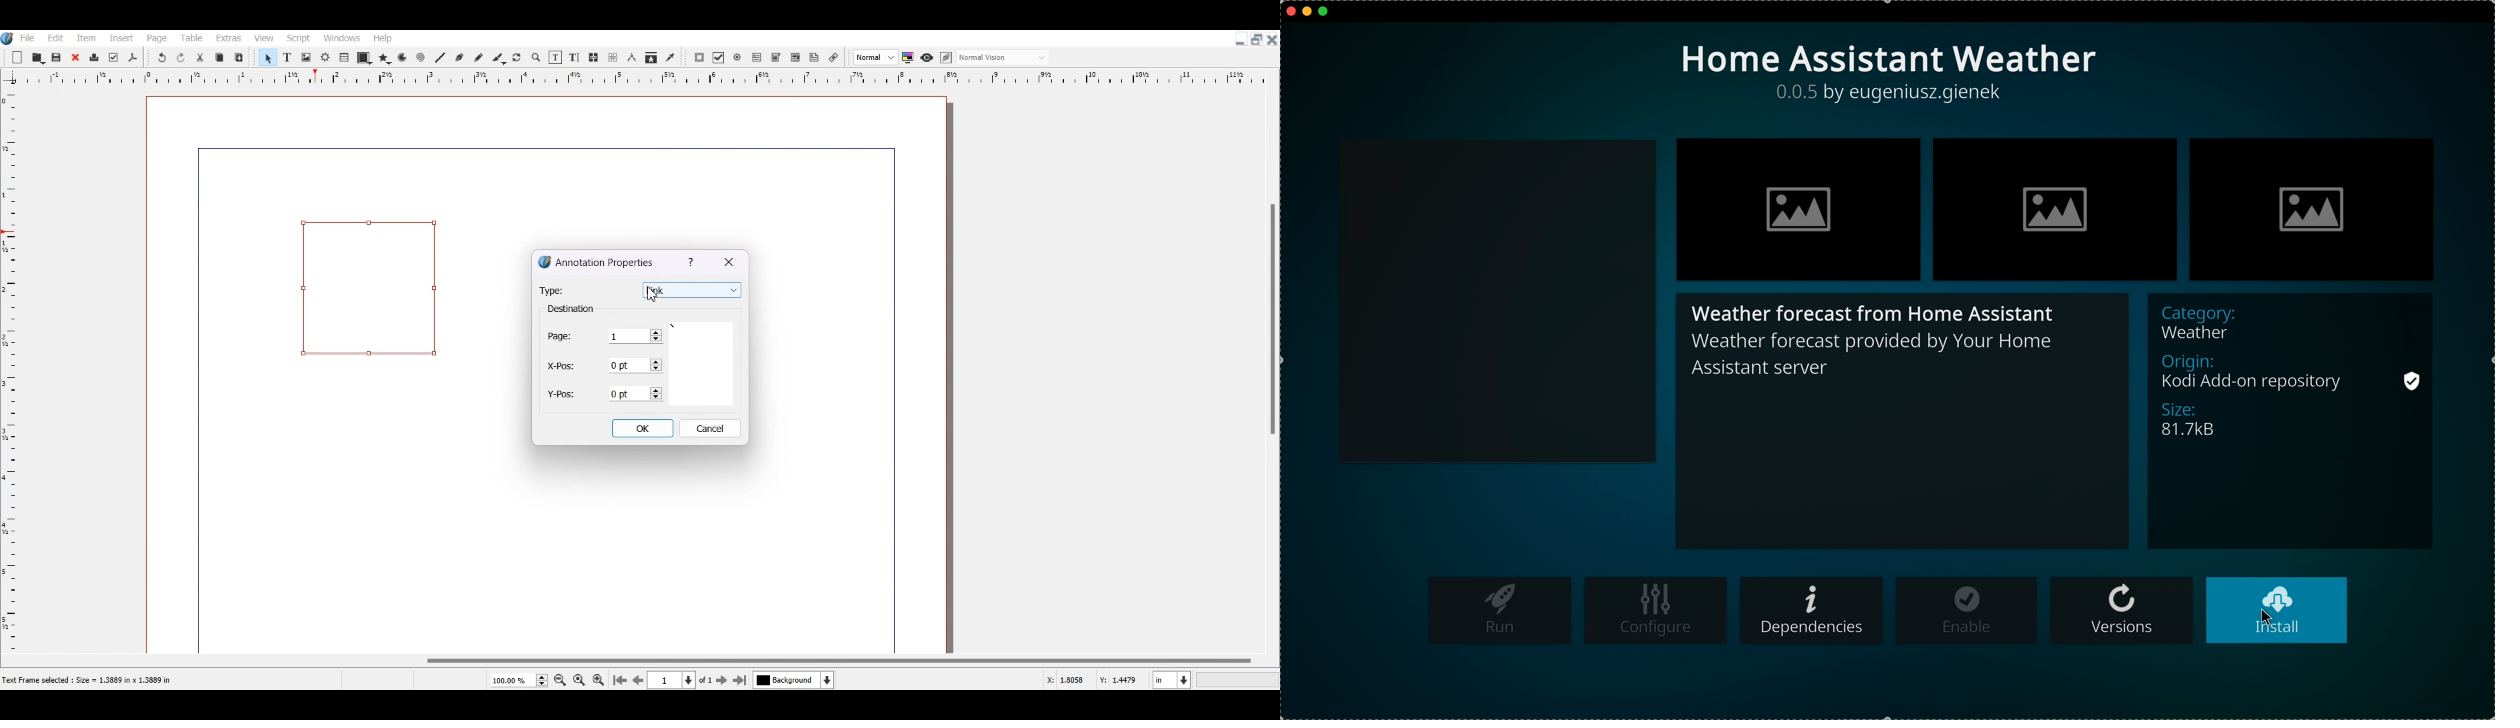 The image size is (2520, 728). What do you see at coordinates (776, 58) in the screenshot?
I see `PDF Combo Box` at bounding box center [776, 58].